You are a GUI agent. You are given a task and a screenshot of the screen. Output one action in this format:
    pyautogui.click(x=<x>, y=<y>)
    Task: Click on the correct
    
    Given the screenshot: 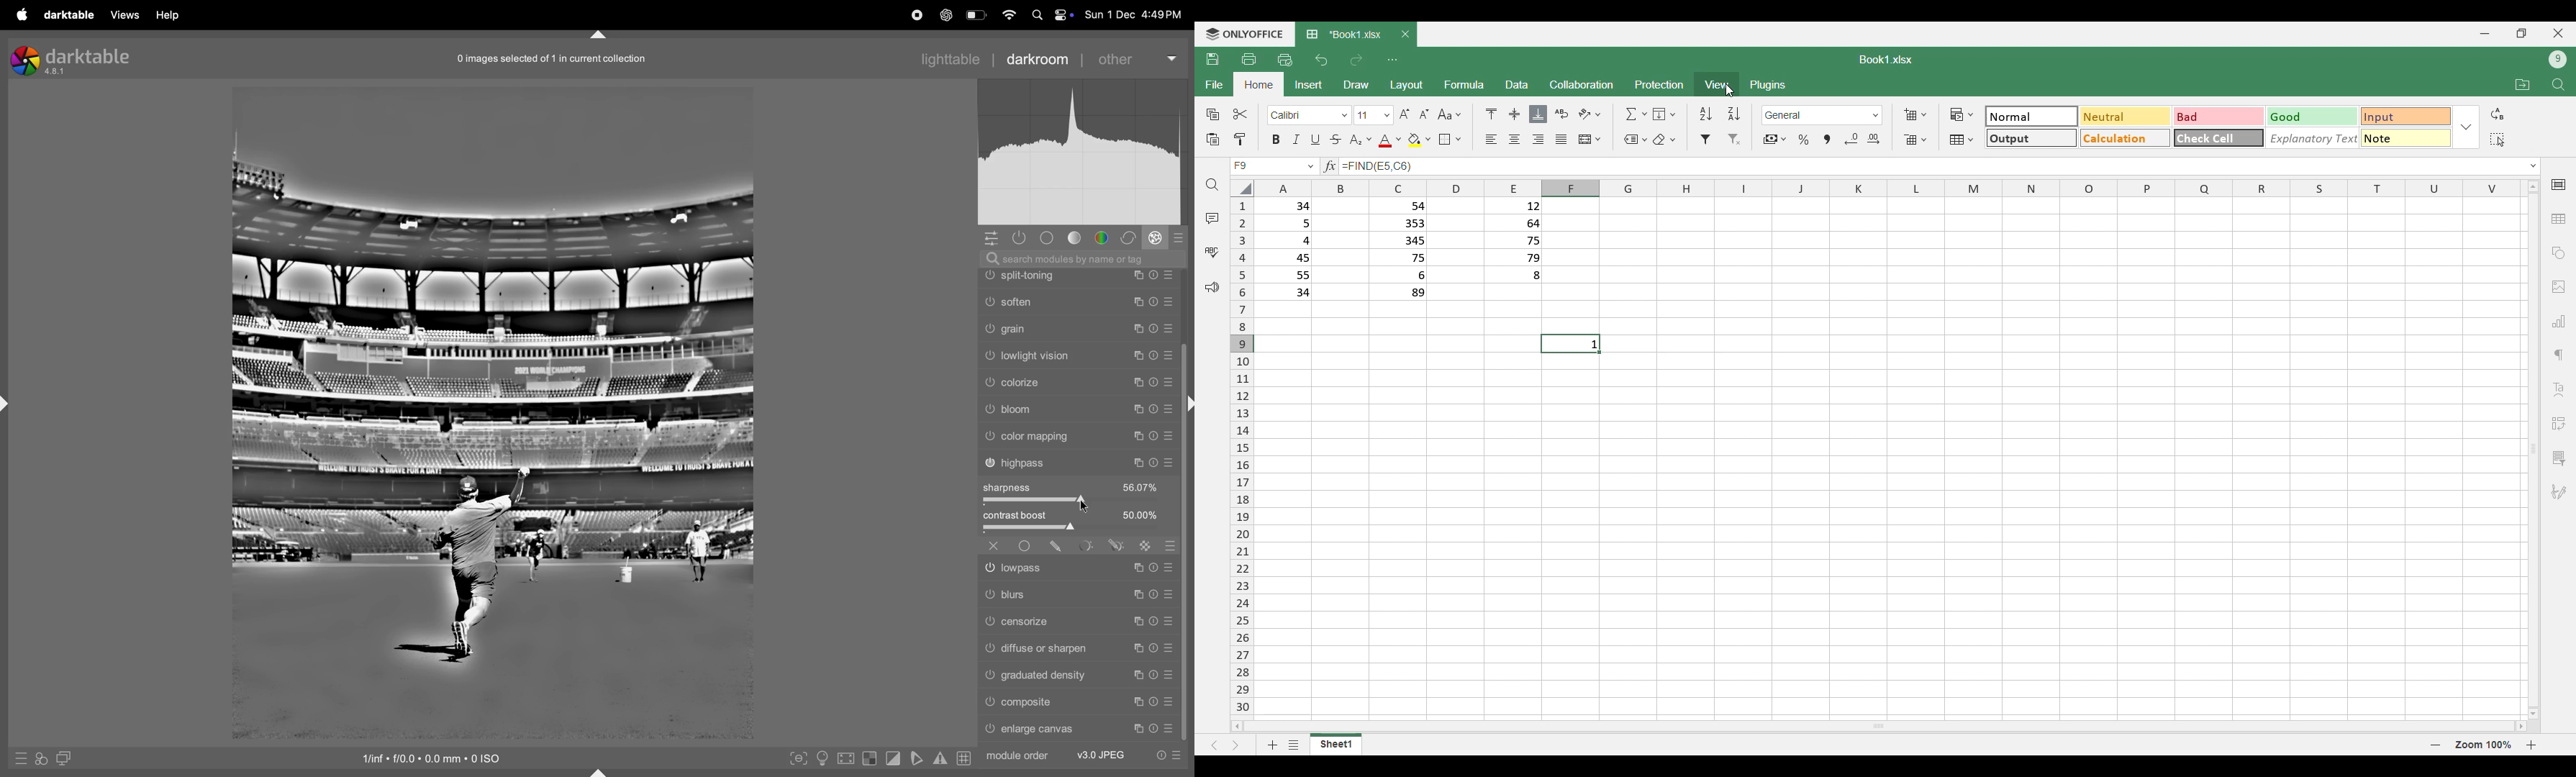 What is the action you would take?
    pyautogui.click(x=1130, y=237)
    